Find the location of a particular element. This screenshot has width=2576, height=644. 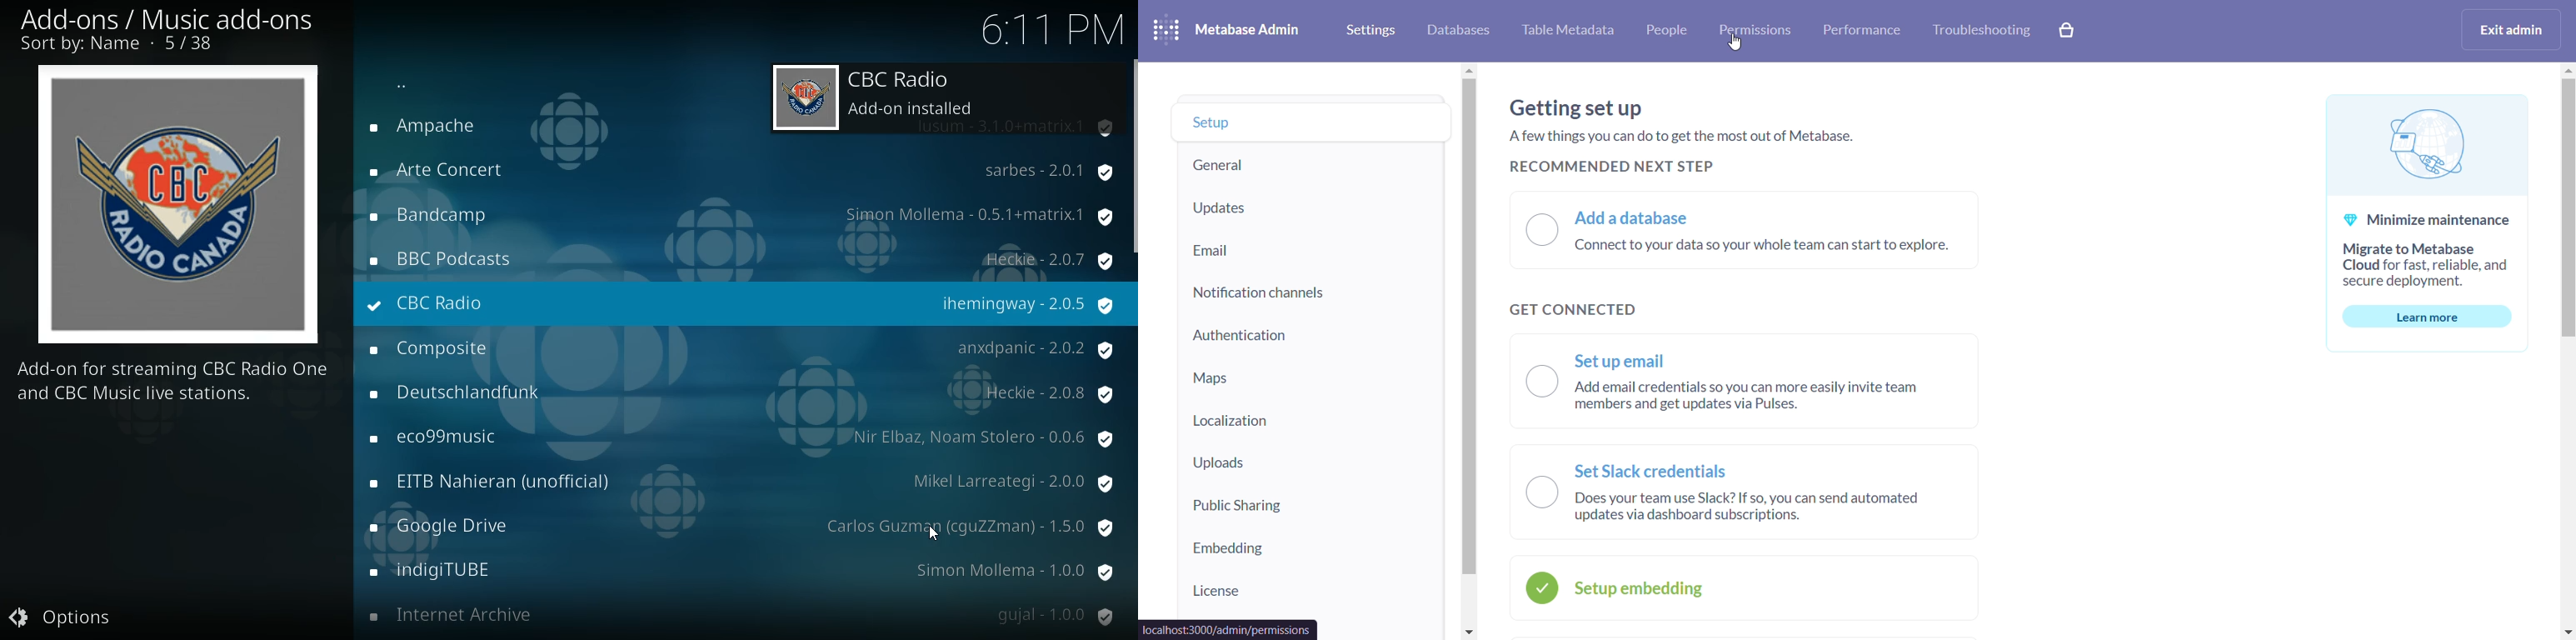

radio logo is located at coordinates (176, 206).